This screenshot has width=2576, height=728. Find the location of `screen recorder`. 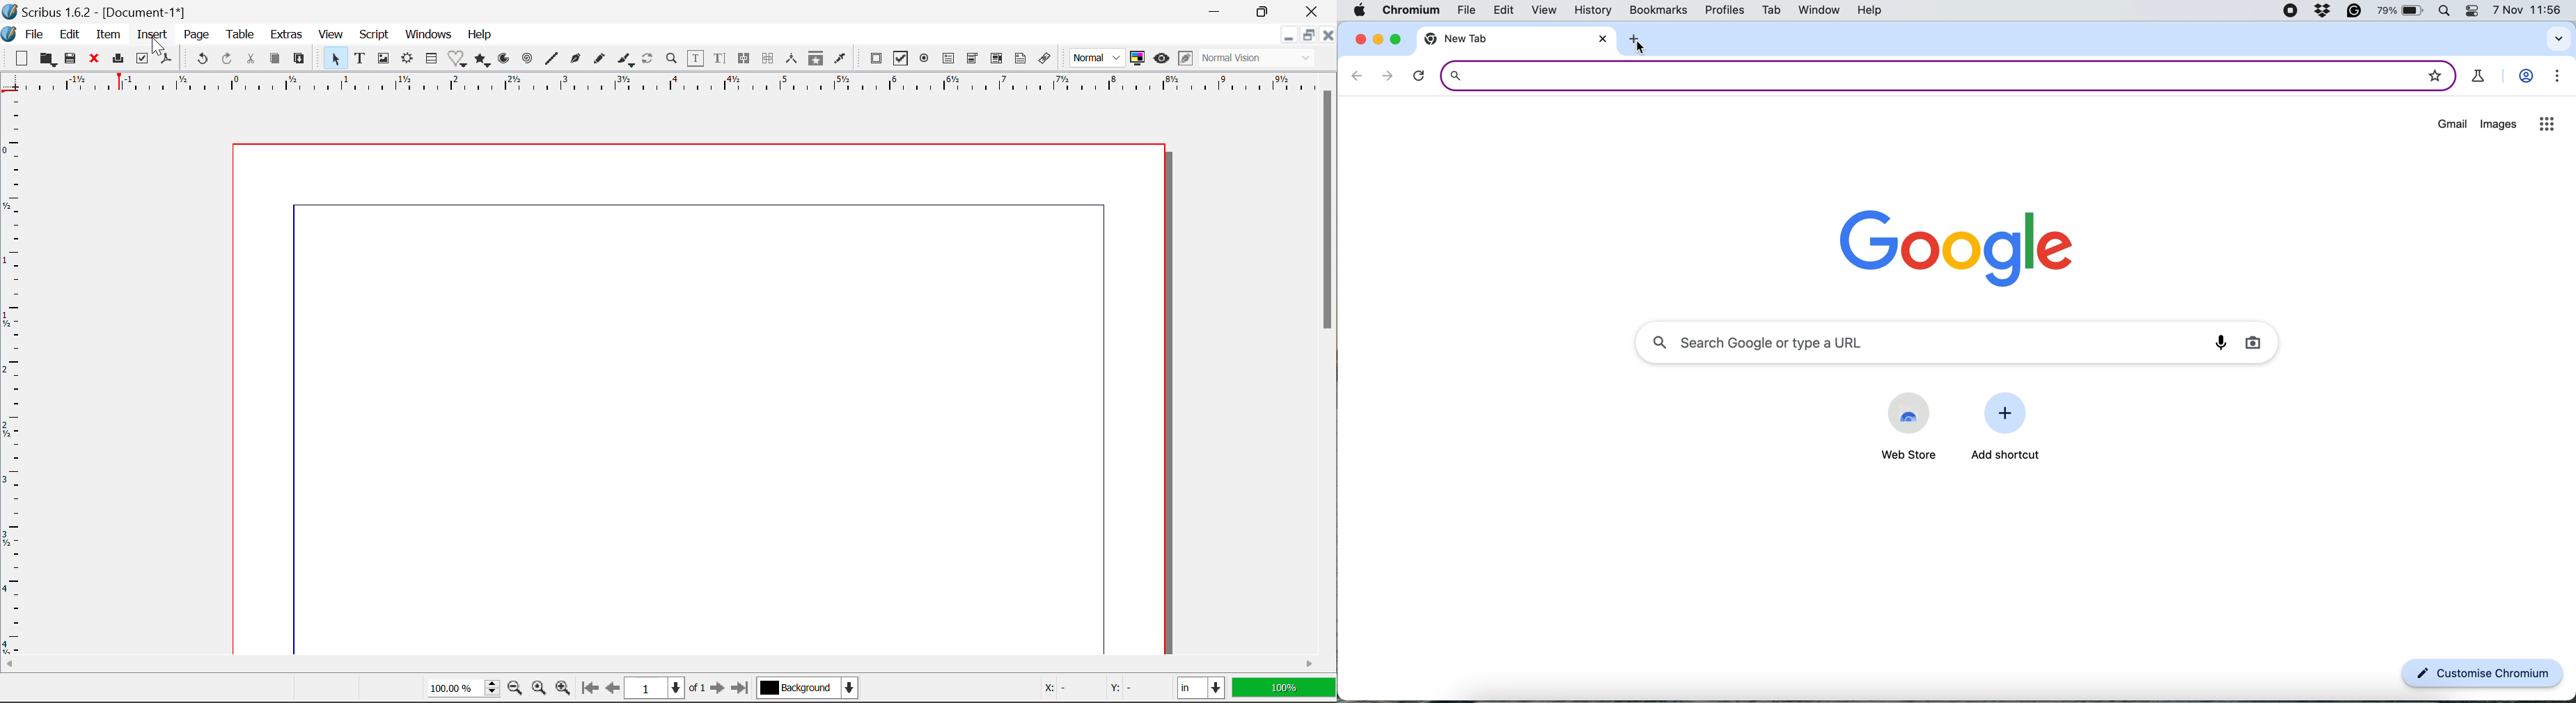

screen recorder is located at coordinates (2290, 12).